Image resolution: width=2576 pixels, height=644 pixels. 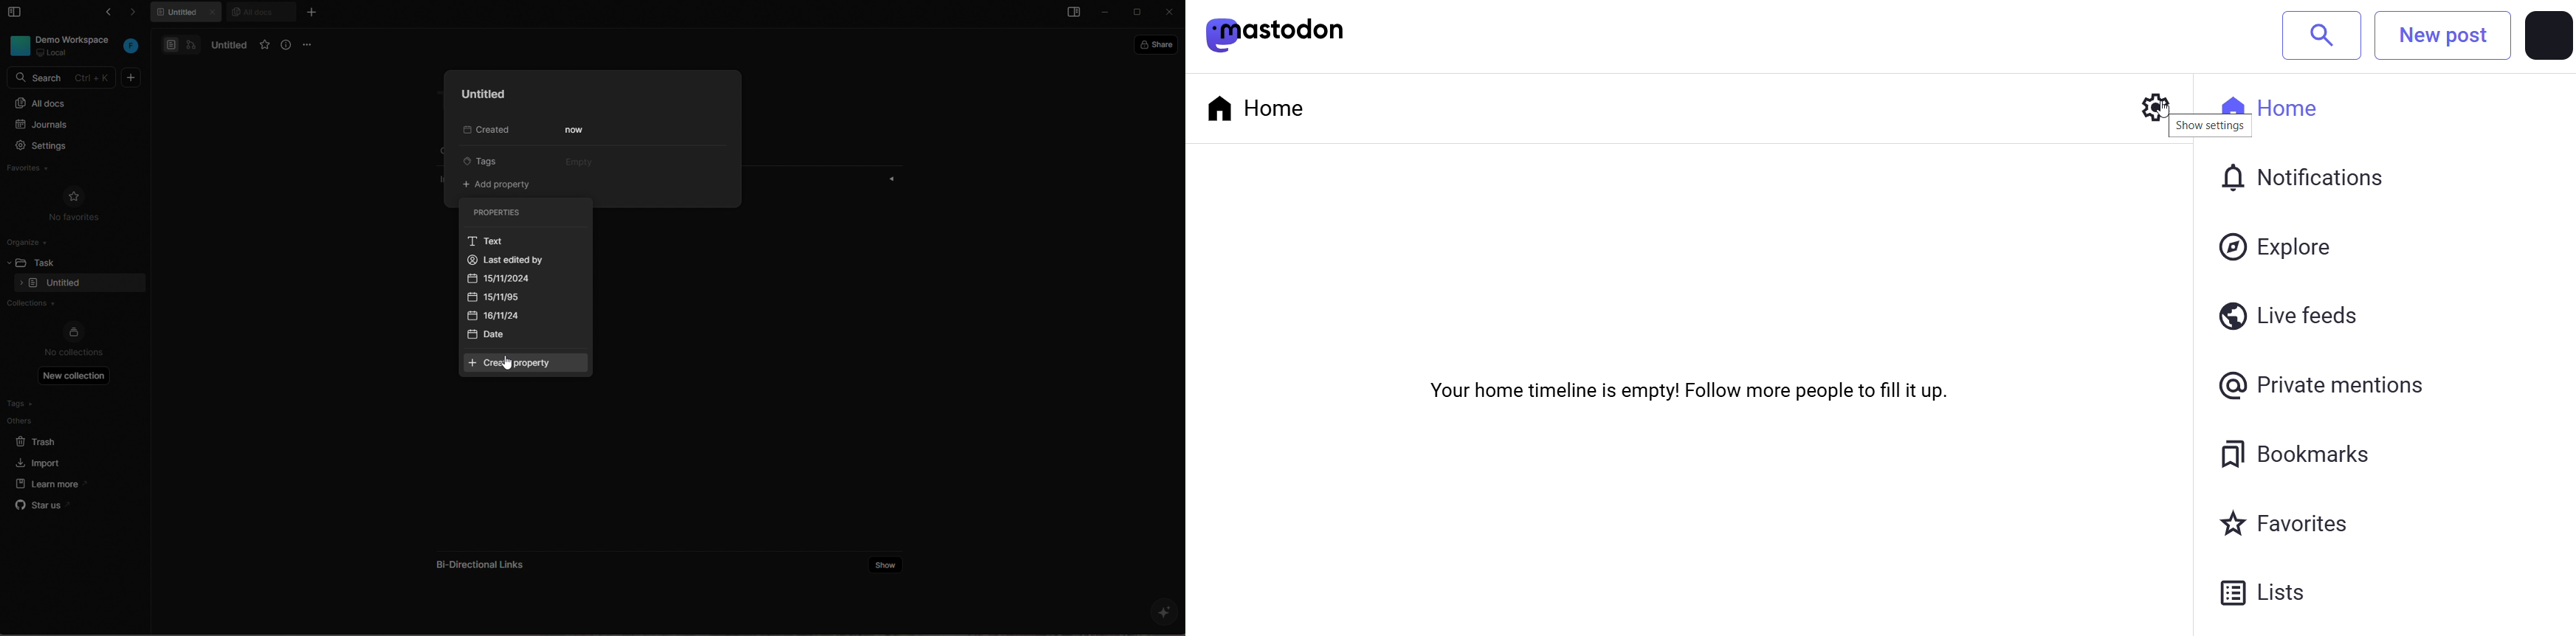 I want to click on home , so click(x=1259, y=103).